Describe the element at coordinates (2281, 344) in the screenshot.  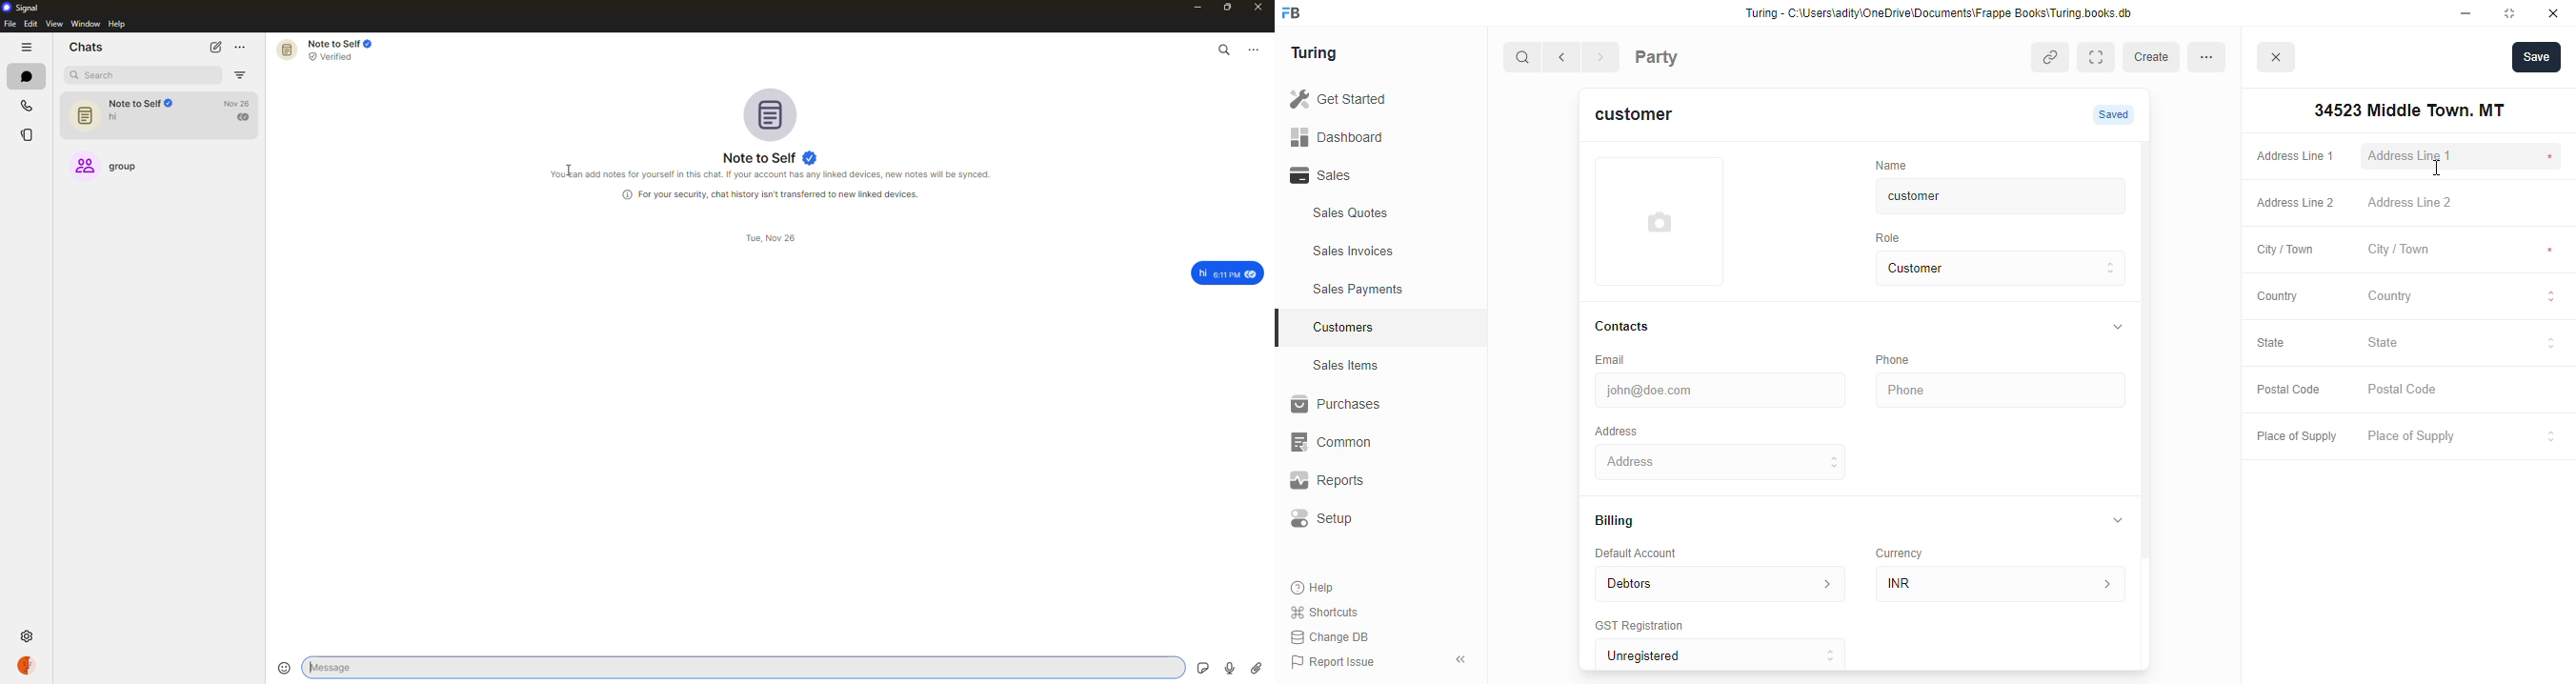
I see `State` at that location.